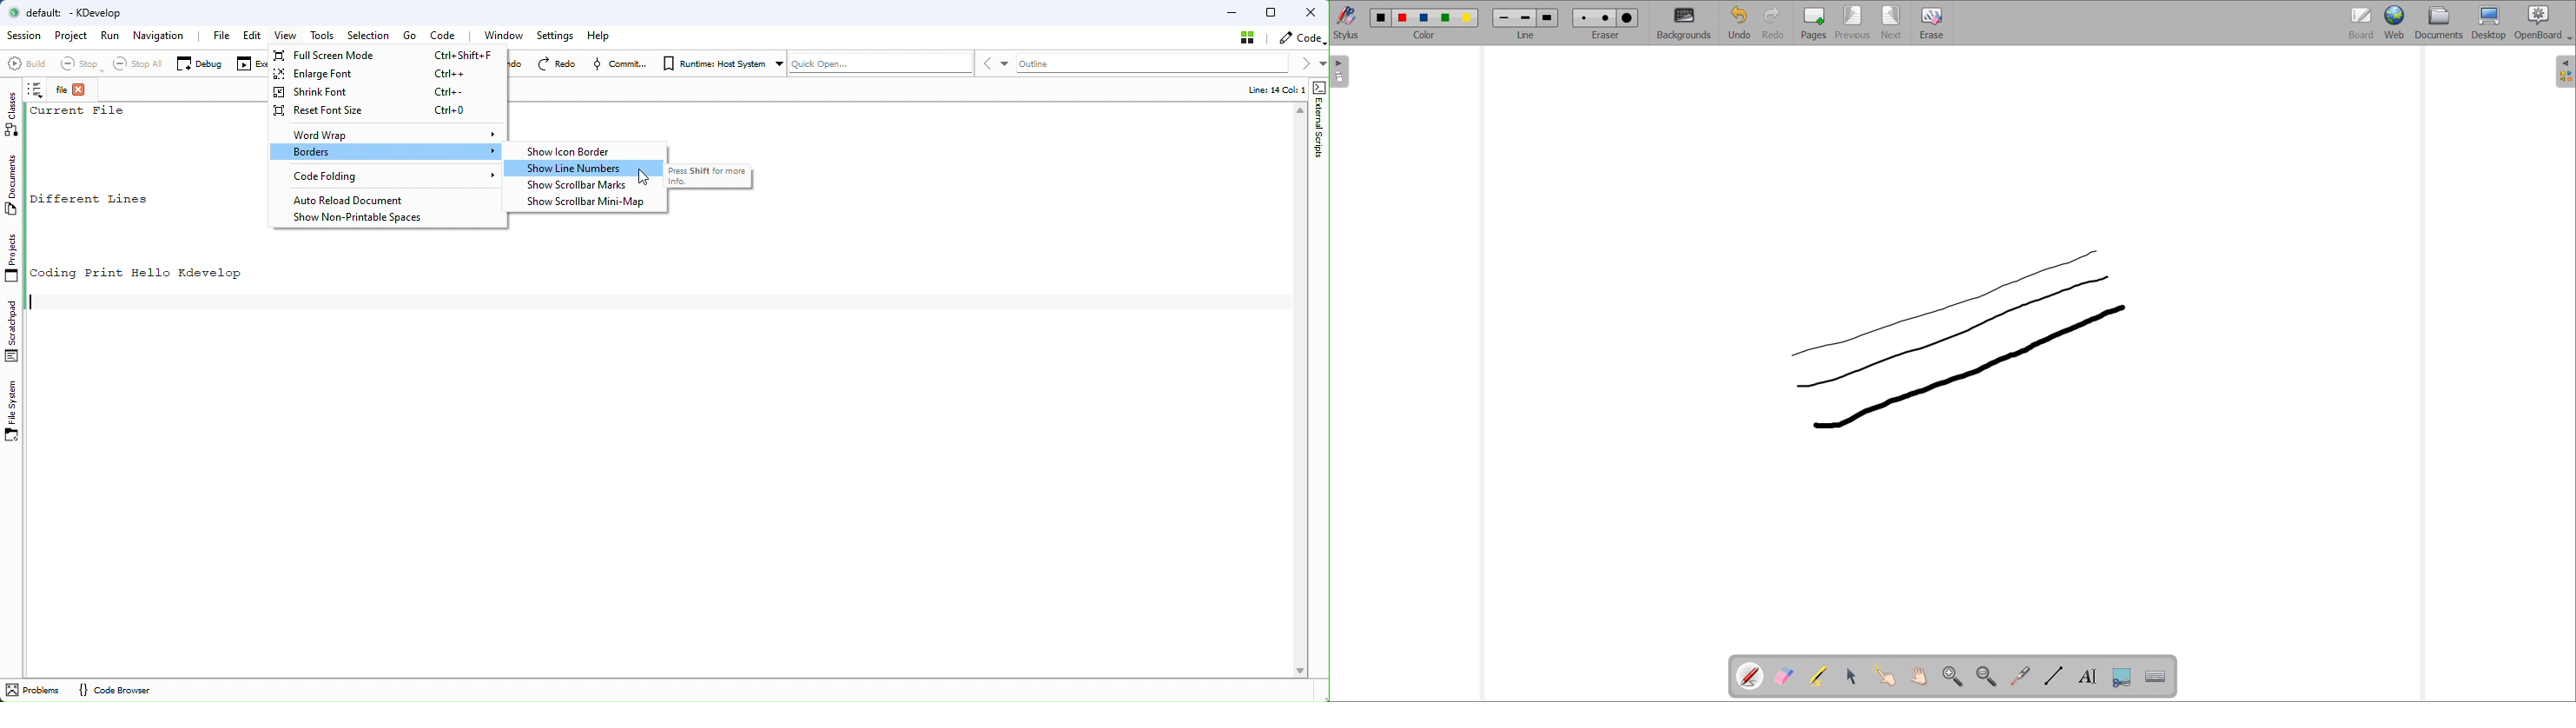 This screenshot has width=2576, height=728. Describe the element at coordinates (642, 178) in the screenshot. I see `Cursor` at that location.